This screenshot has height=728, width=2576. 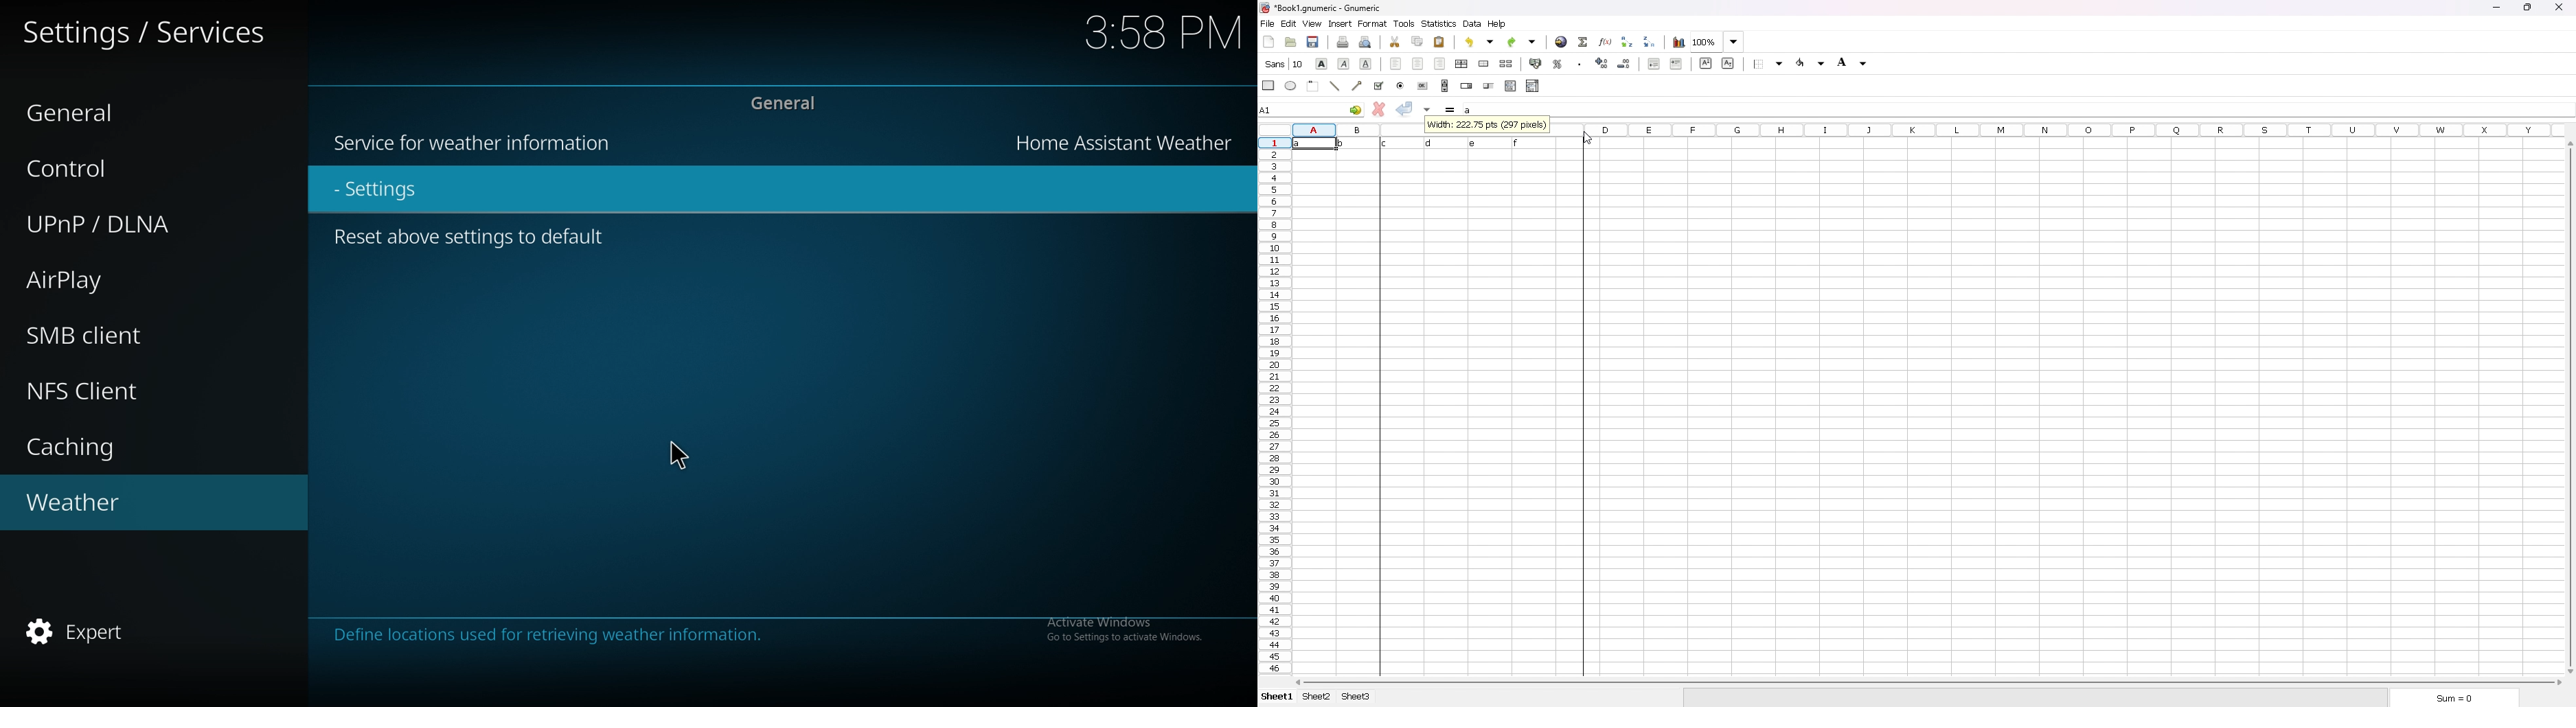 I want to click on arrowed line, so click(x=1358, y=84).